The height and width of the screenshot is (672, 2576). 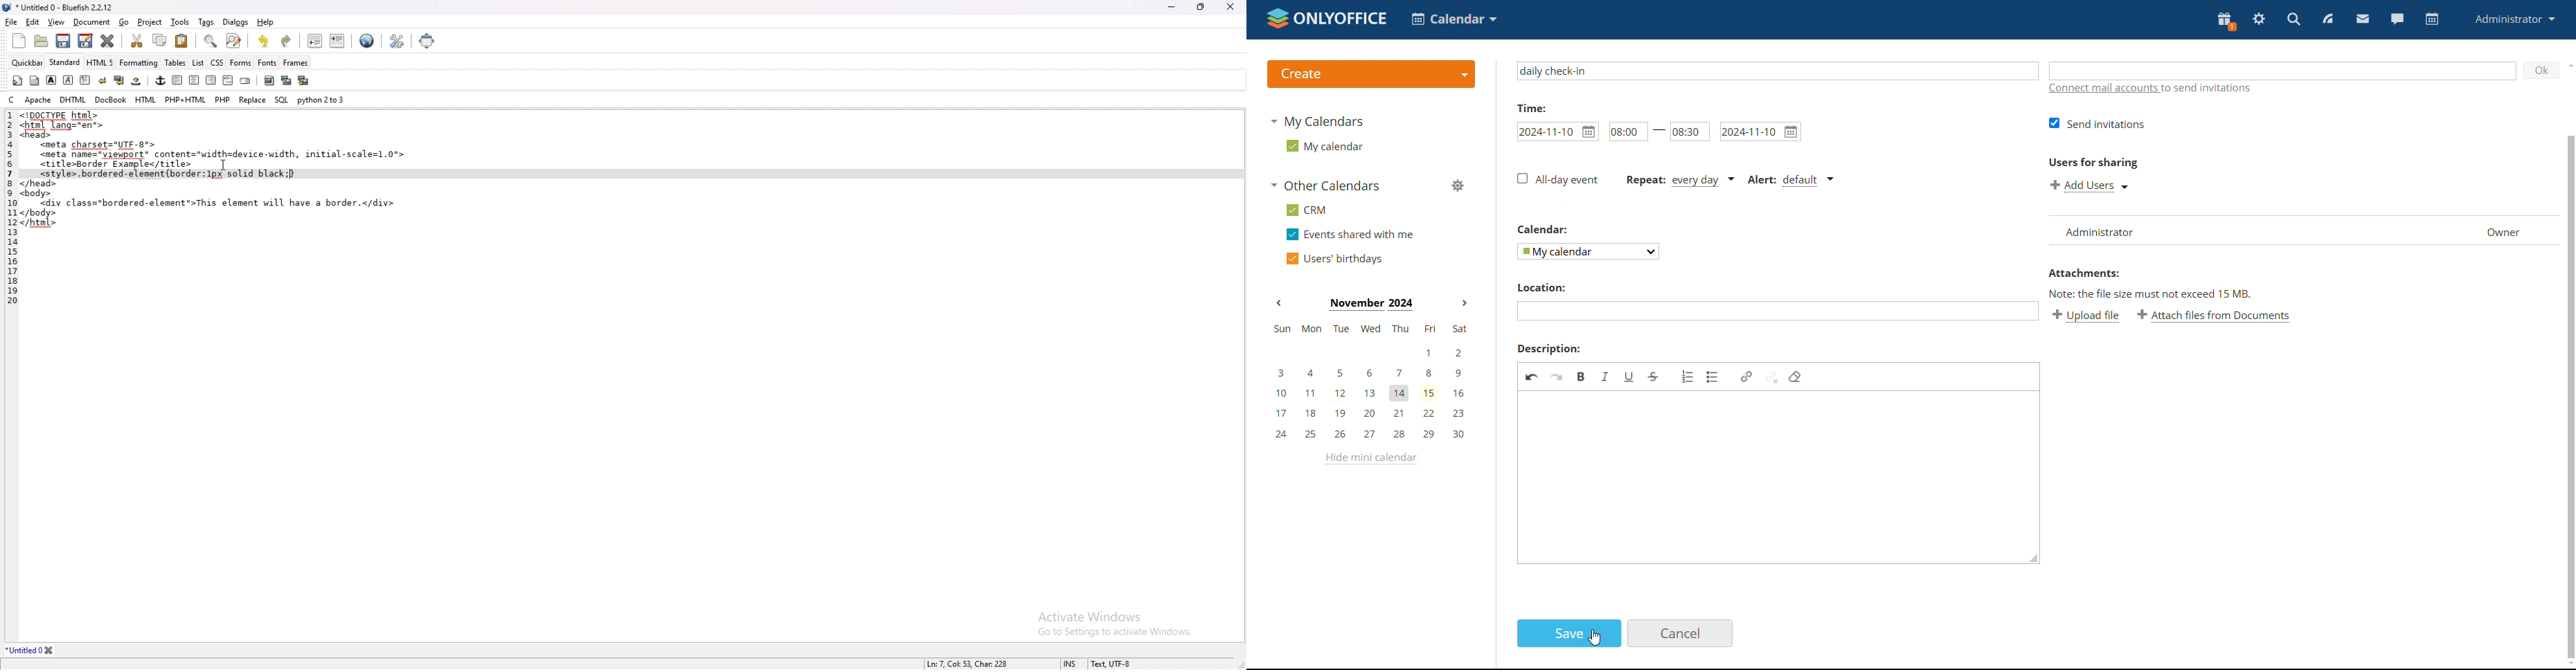 What do you see at coordinates (198, 63) in the screenshot?
I see `list` at bounding box center [198, 63].